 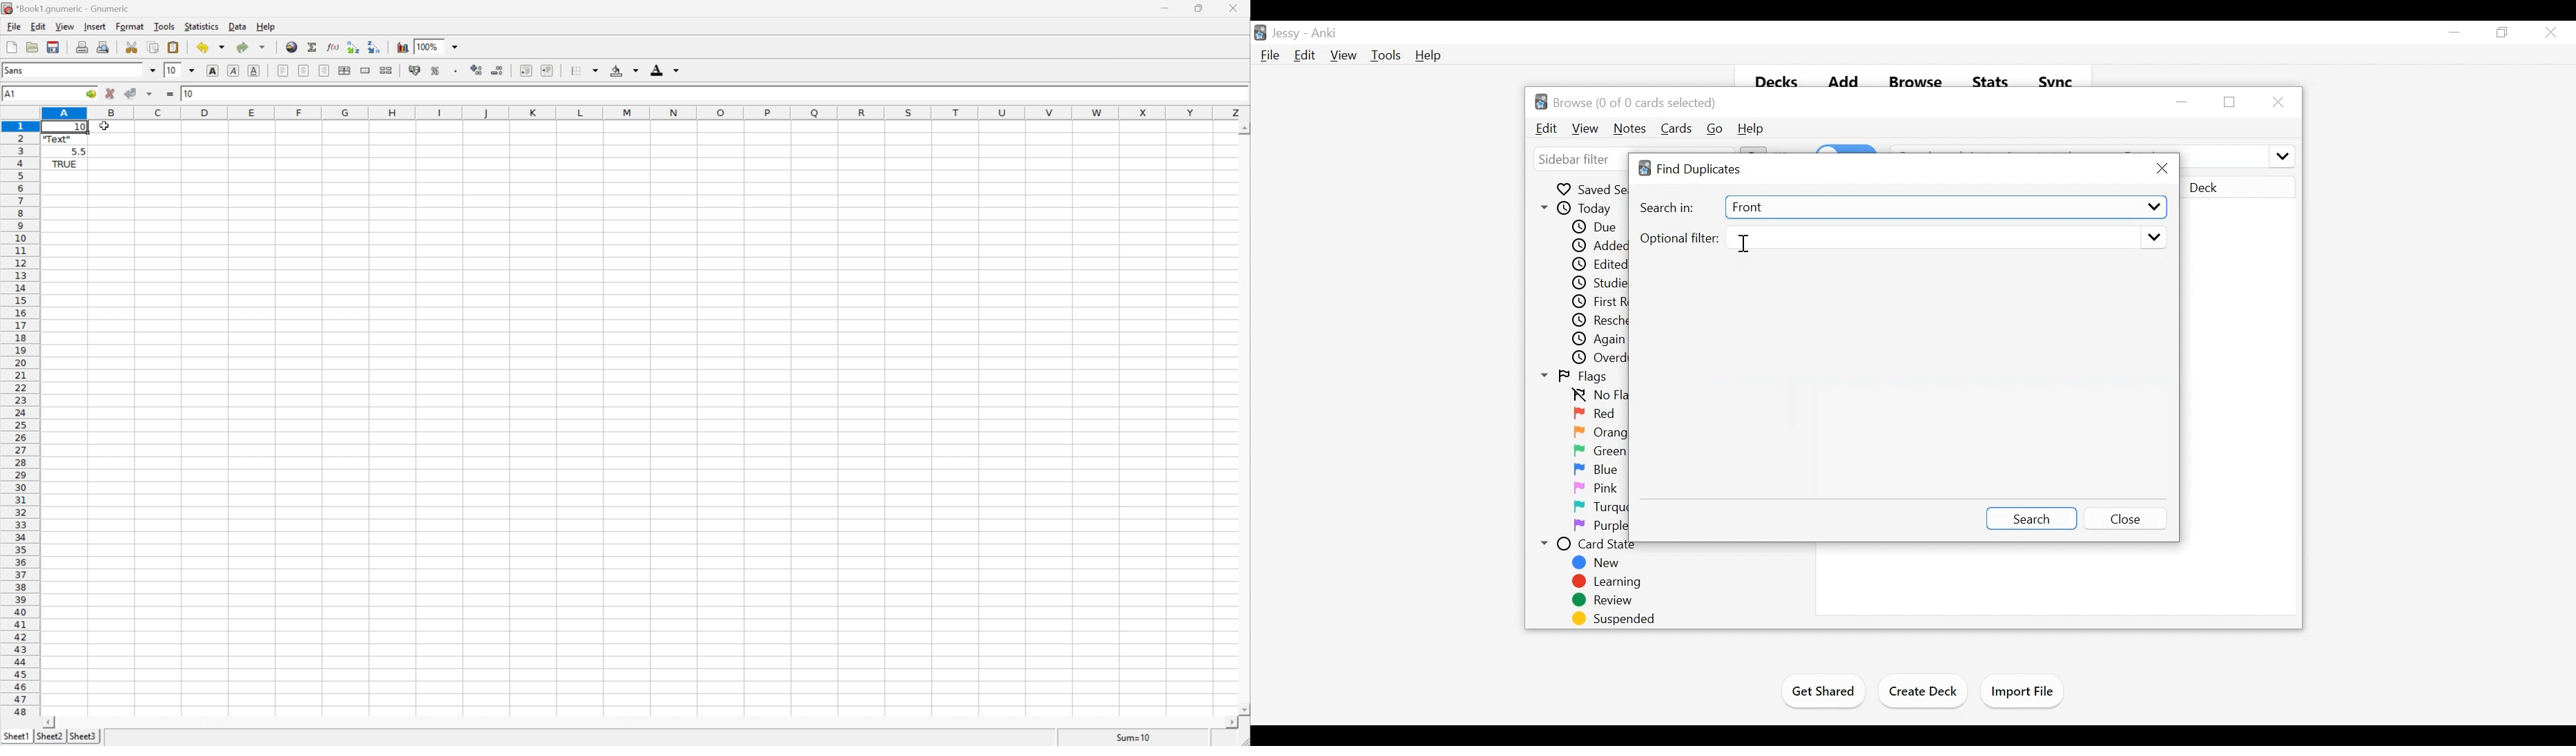 I want to click on Insert, so click(x=94, y=25).